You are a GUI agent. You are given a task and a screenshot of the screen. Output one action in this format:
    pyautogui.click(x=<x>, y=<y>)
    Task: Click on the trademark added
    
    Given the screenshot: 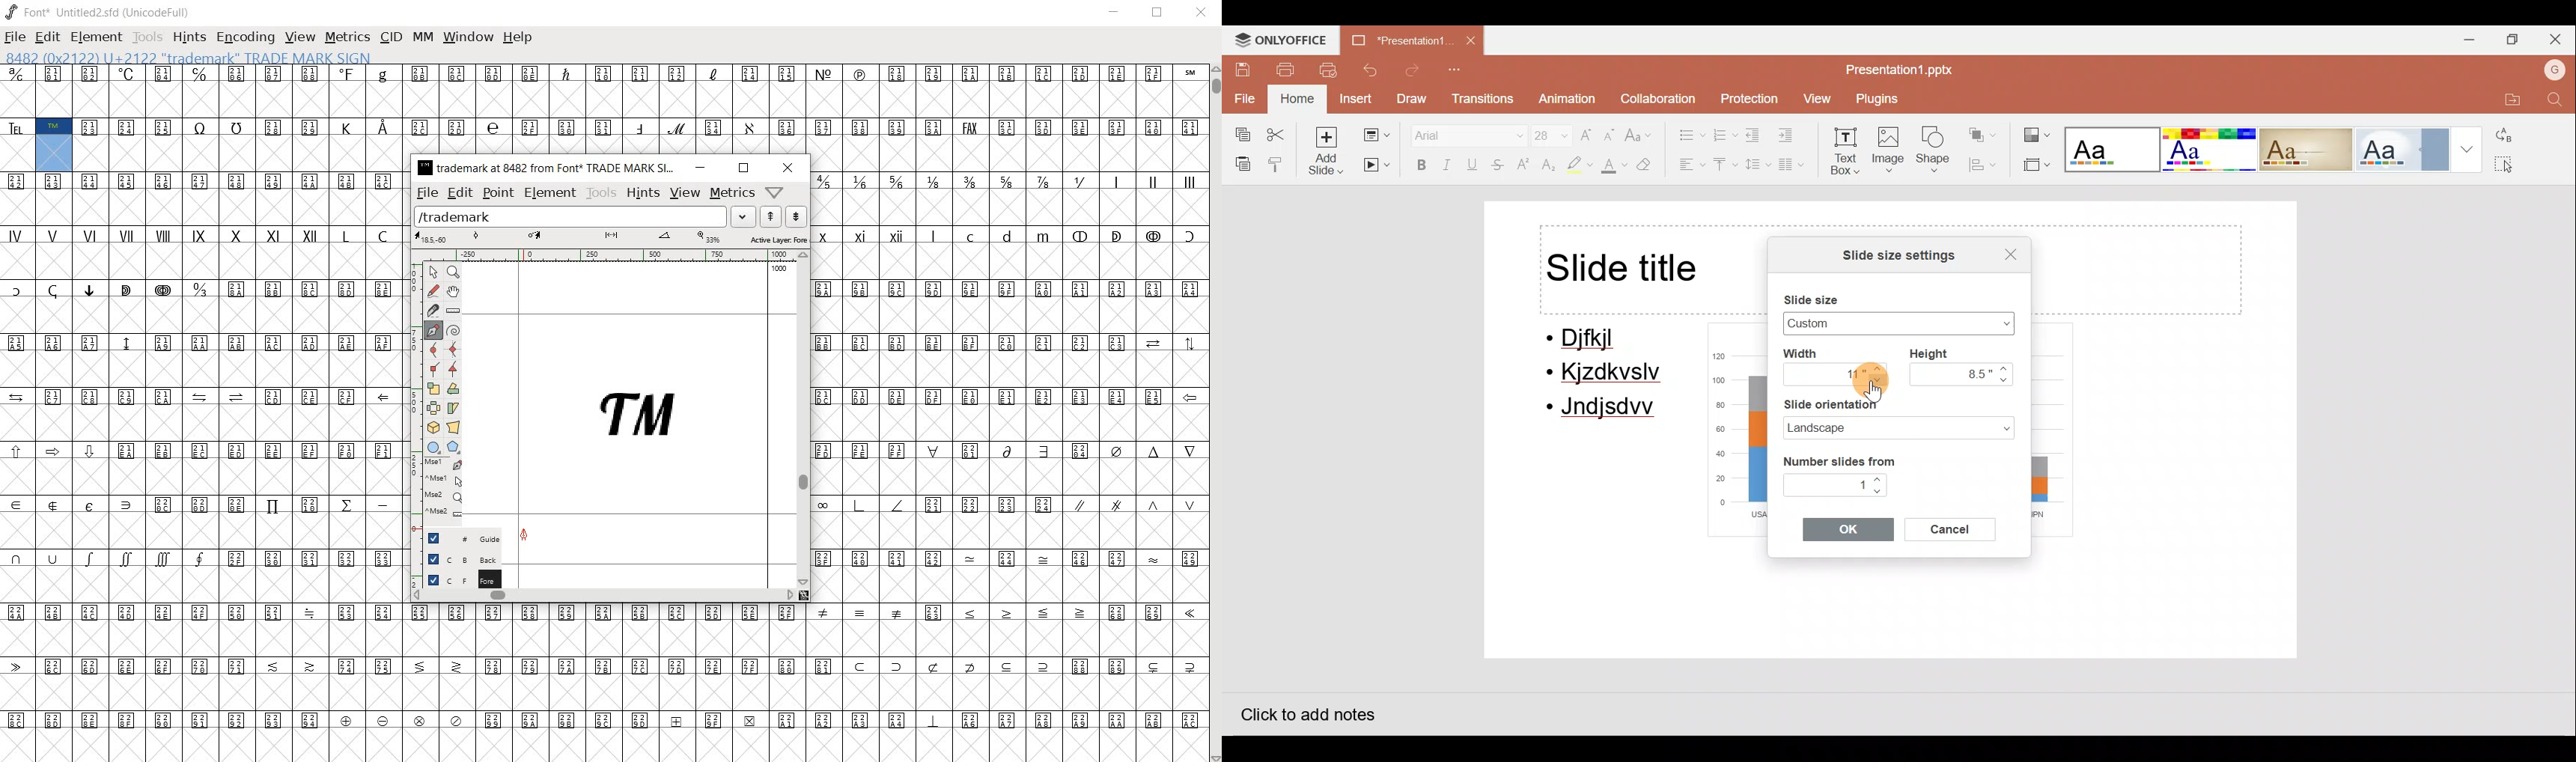 What is the action you would take?
    pyautogui.click(x=641, y=419)
    